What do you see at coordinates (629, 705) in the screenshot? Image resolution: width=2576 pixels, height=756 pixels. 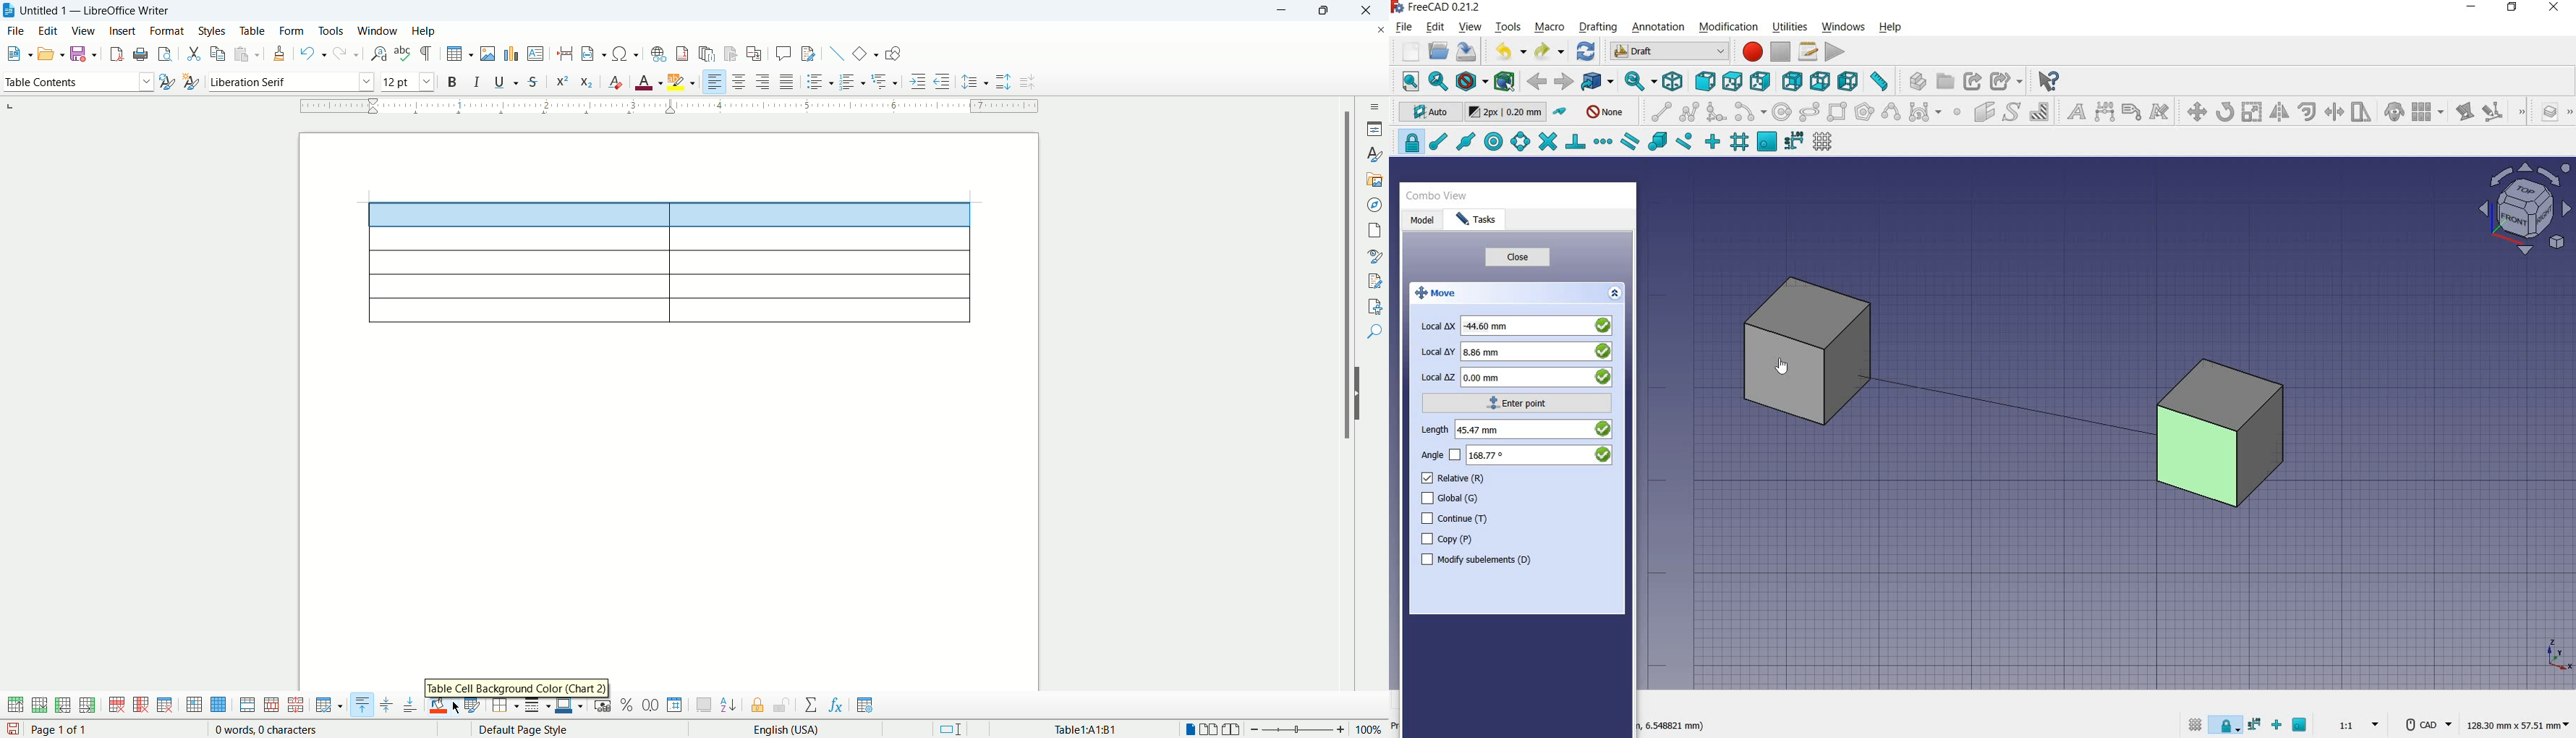 I see `percent format` at bounding box center [629, 705].